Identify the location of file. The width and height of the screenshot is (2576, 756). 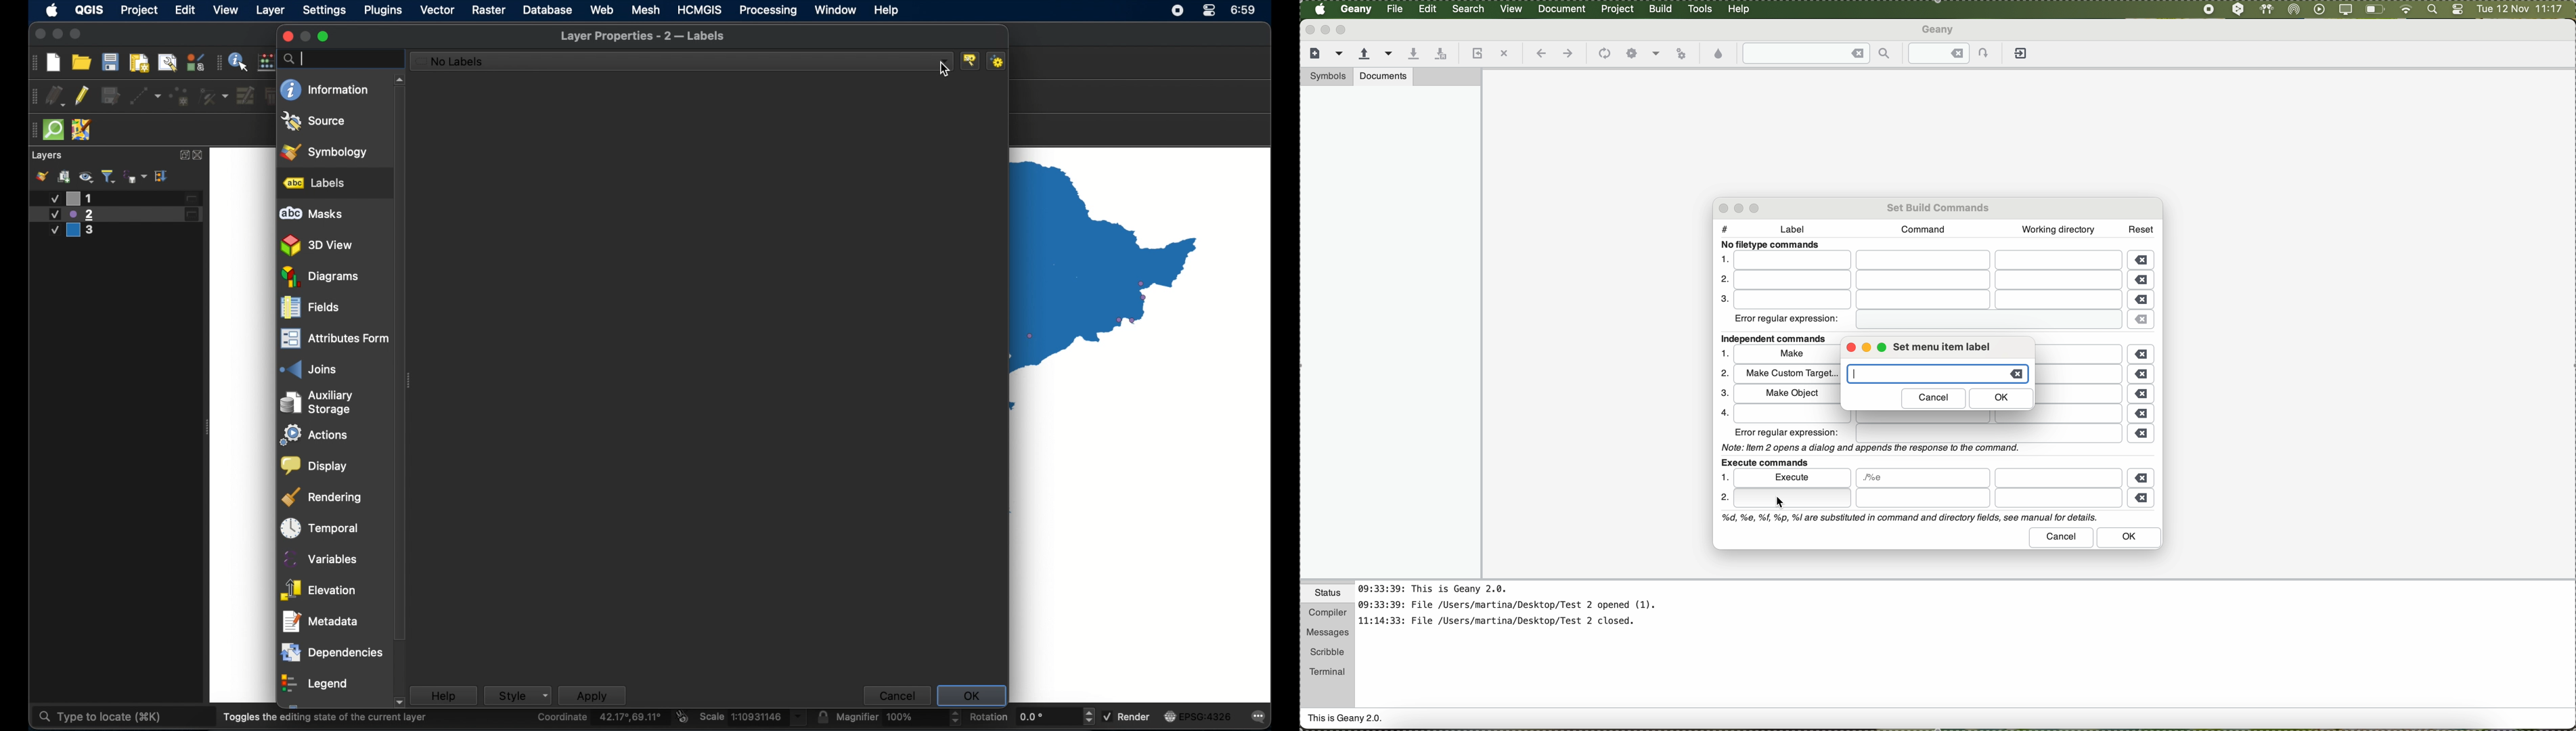
(1926, 281).